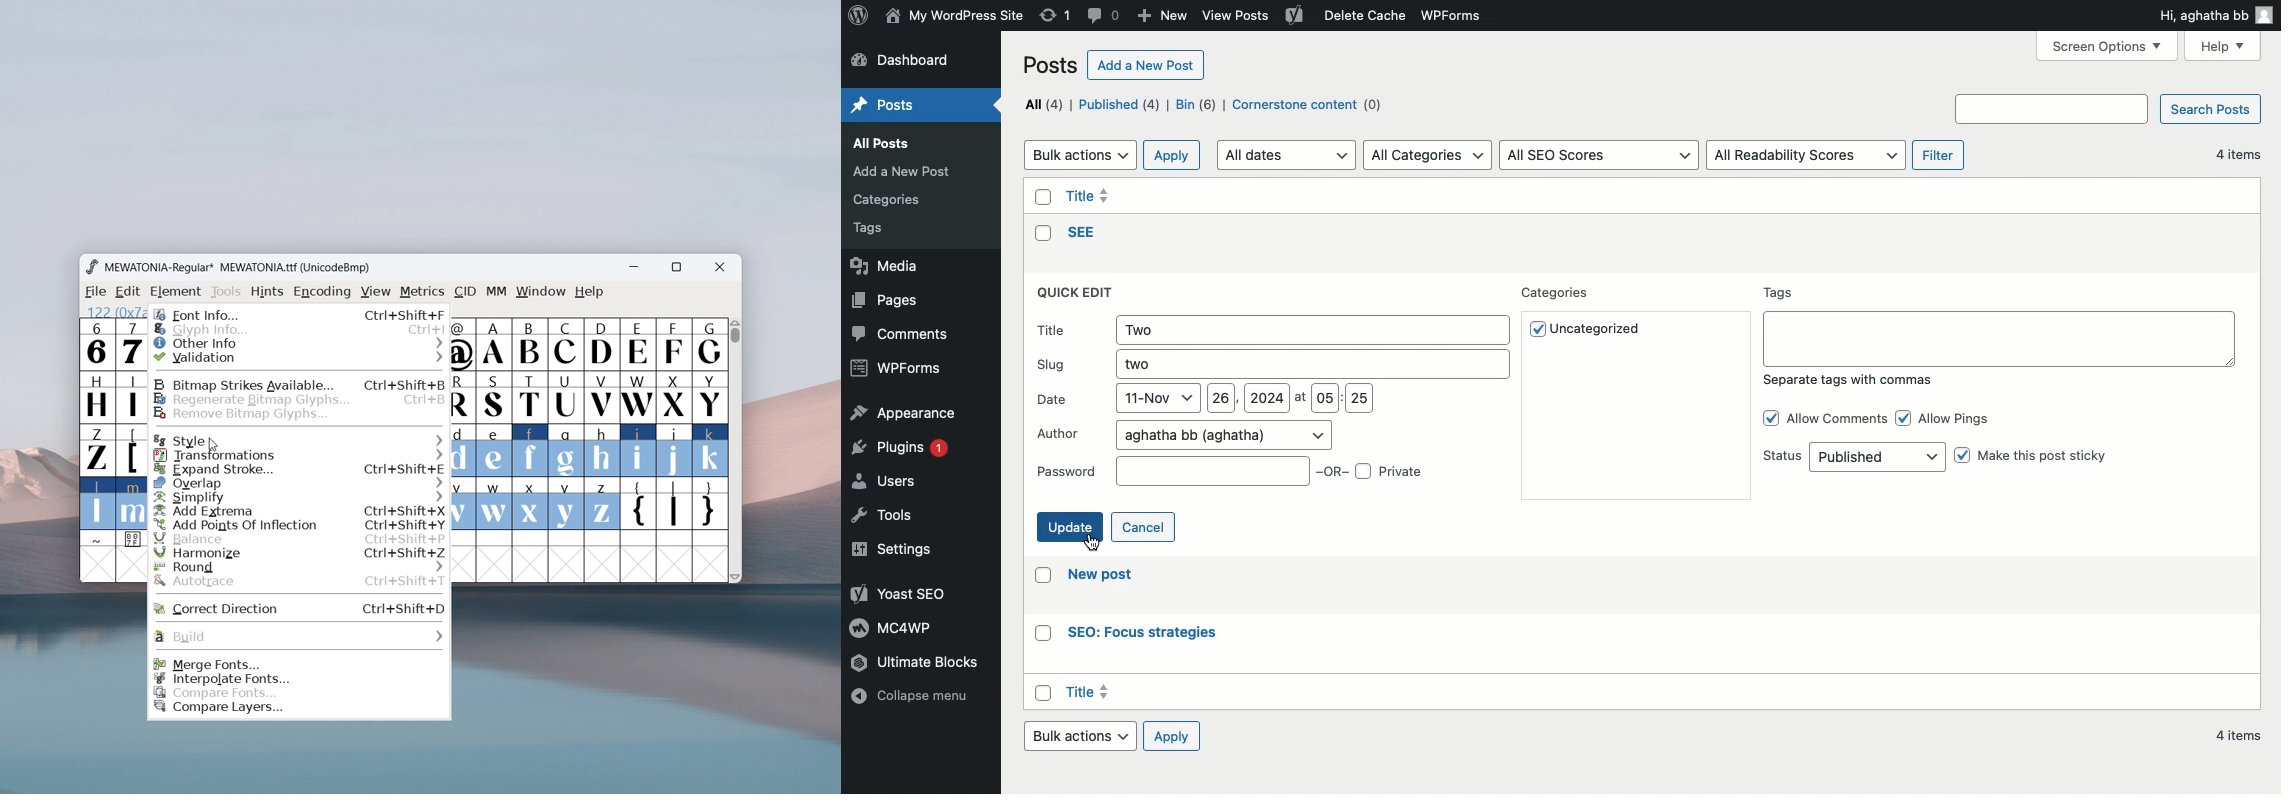 This screenshot has width=2296, height=812. I want to click on 7, so click(131, 344).